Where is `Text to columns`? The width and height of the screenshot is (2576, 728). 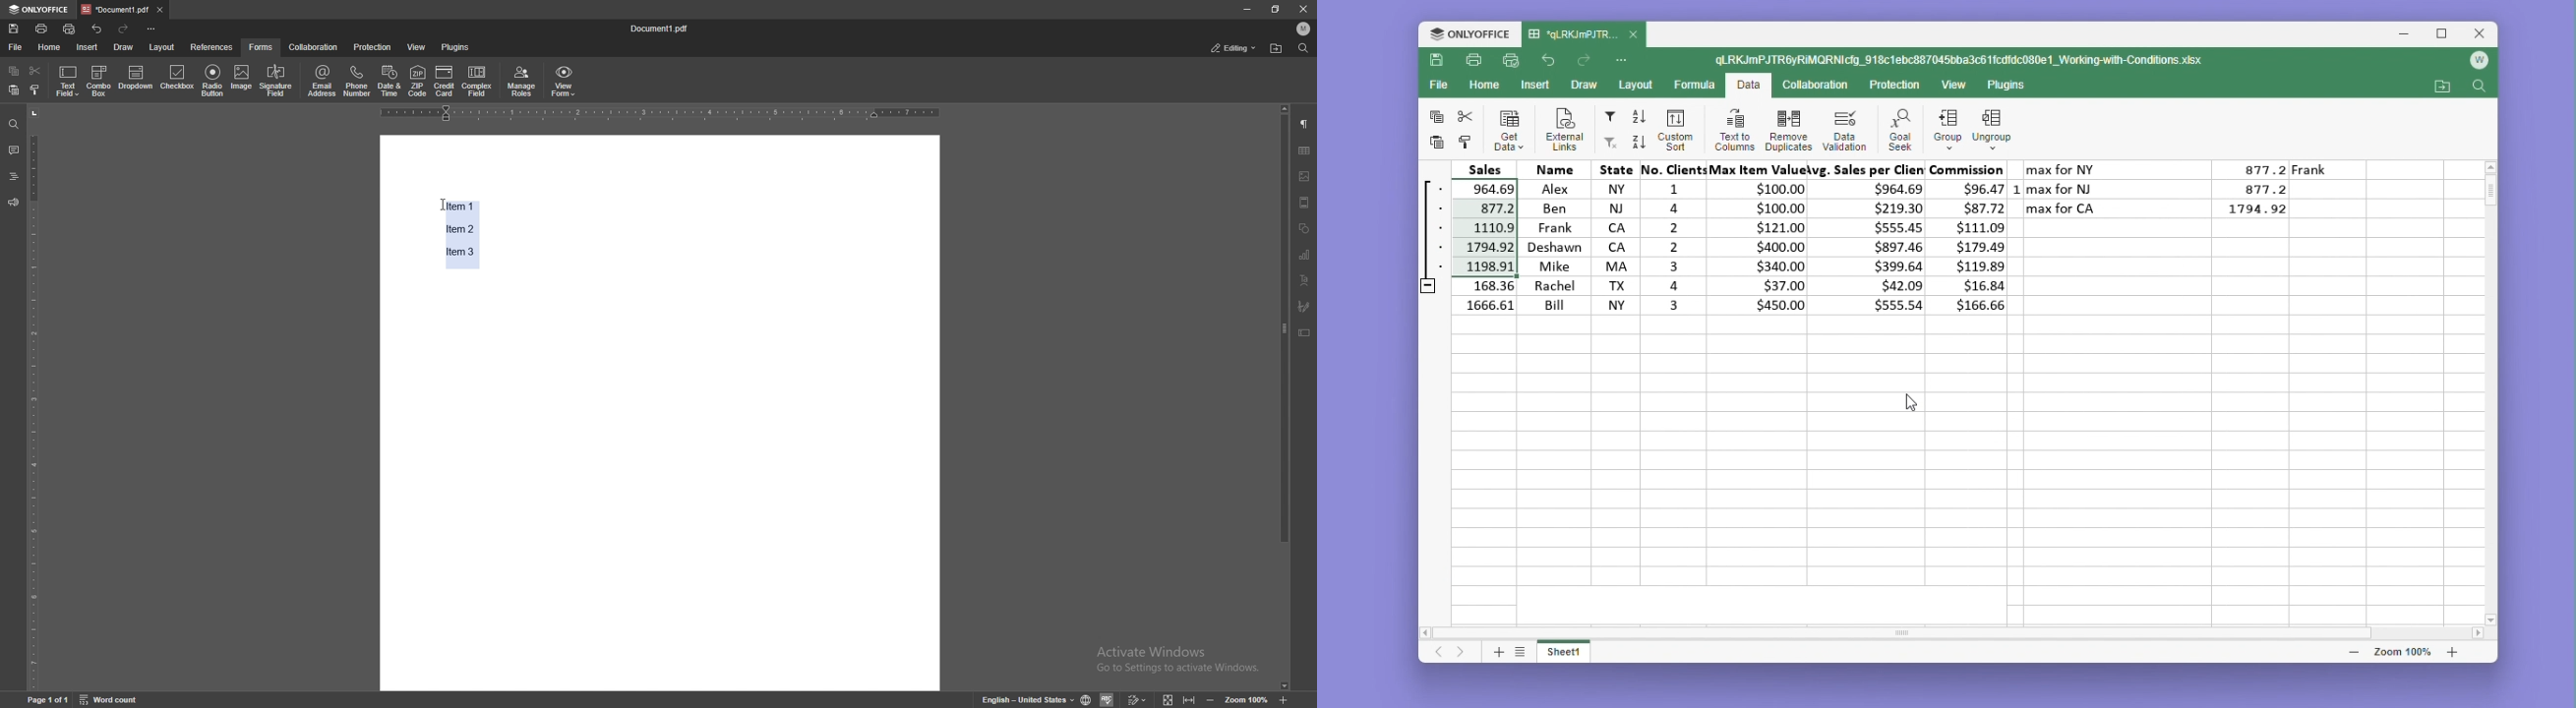 Text to columns is located at coordinates (1734, 129).